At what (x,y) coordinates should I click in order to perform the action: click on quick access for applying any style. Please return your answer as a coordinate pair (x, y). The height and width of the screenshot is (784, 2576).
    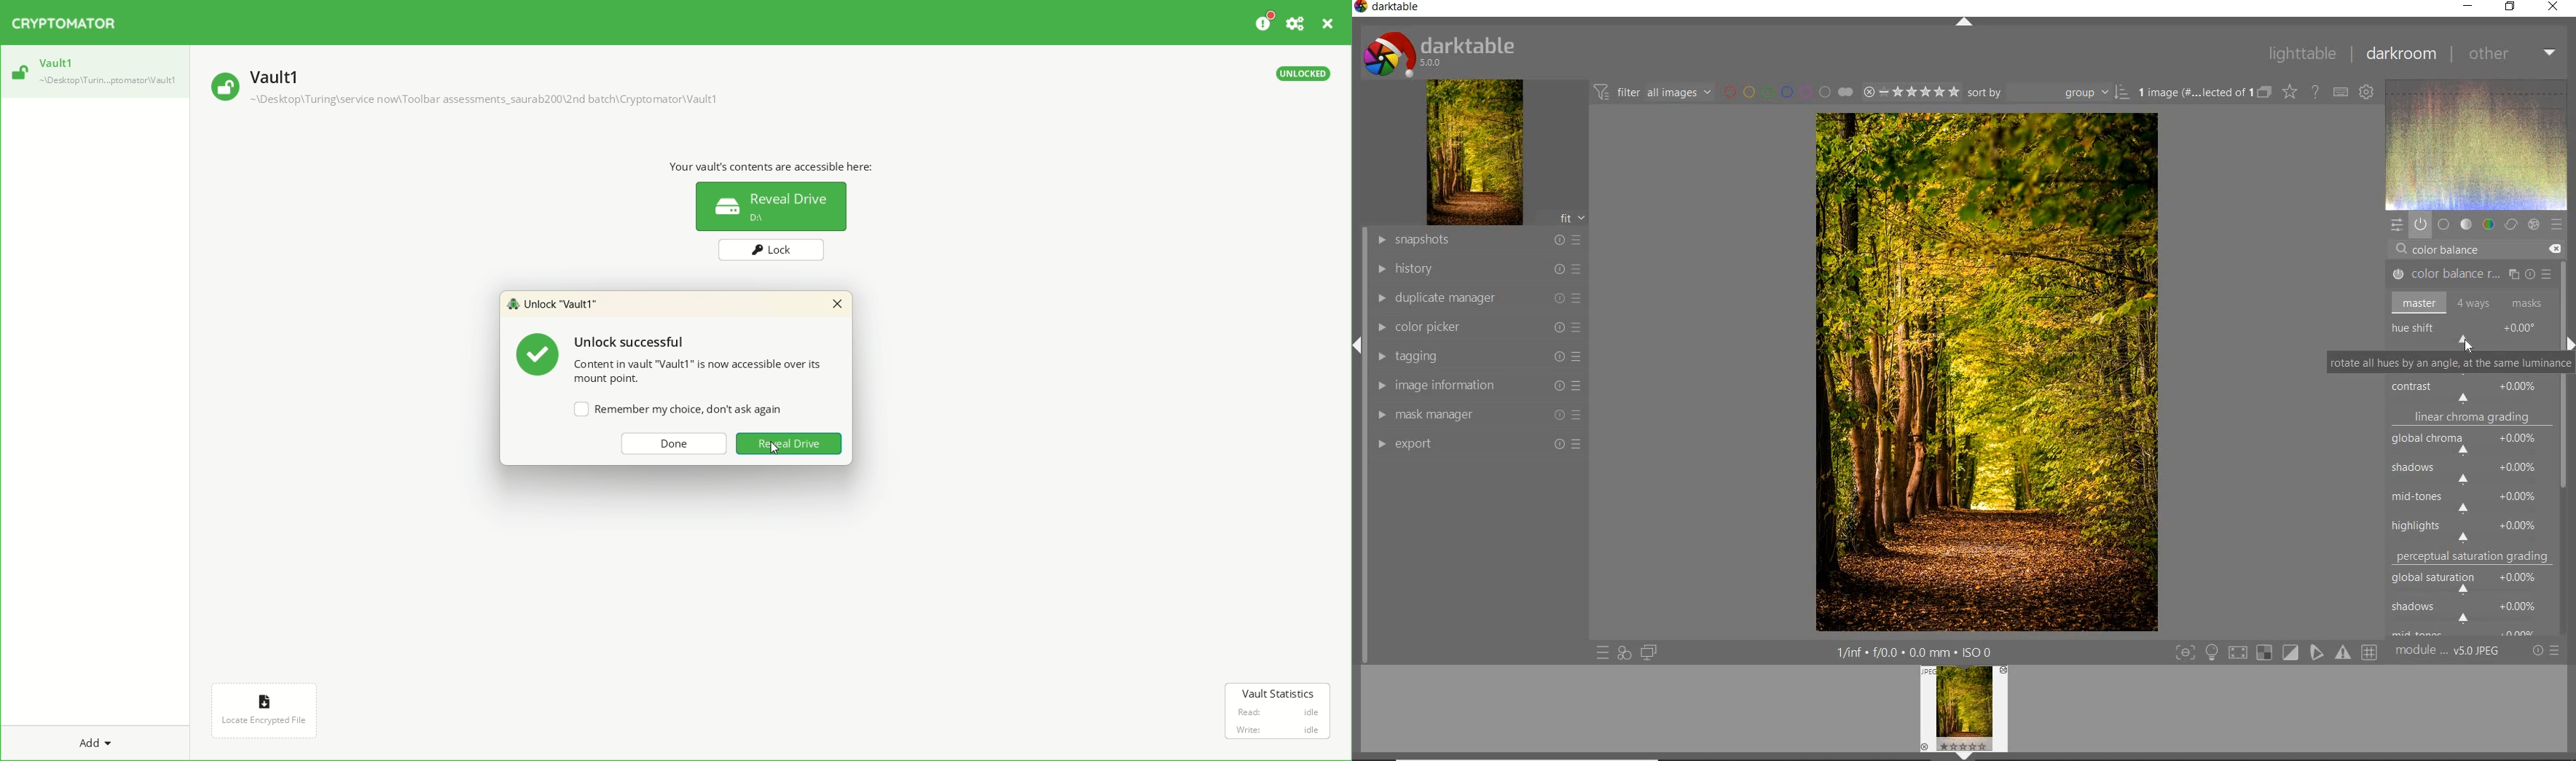
    Looking at the image, I should click on (1625, 653).